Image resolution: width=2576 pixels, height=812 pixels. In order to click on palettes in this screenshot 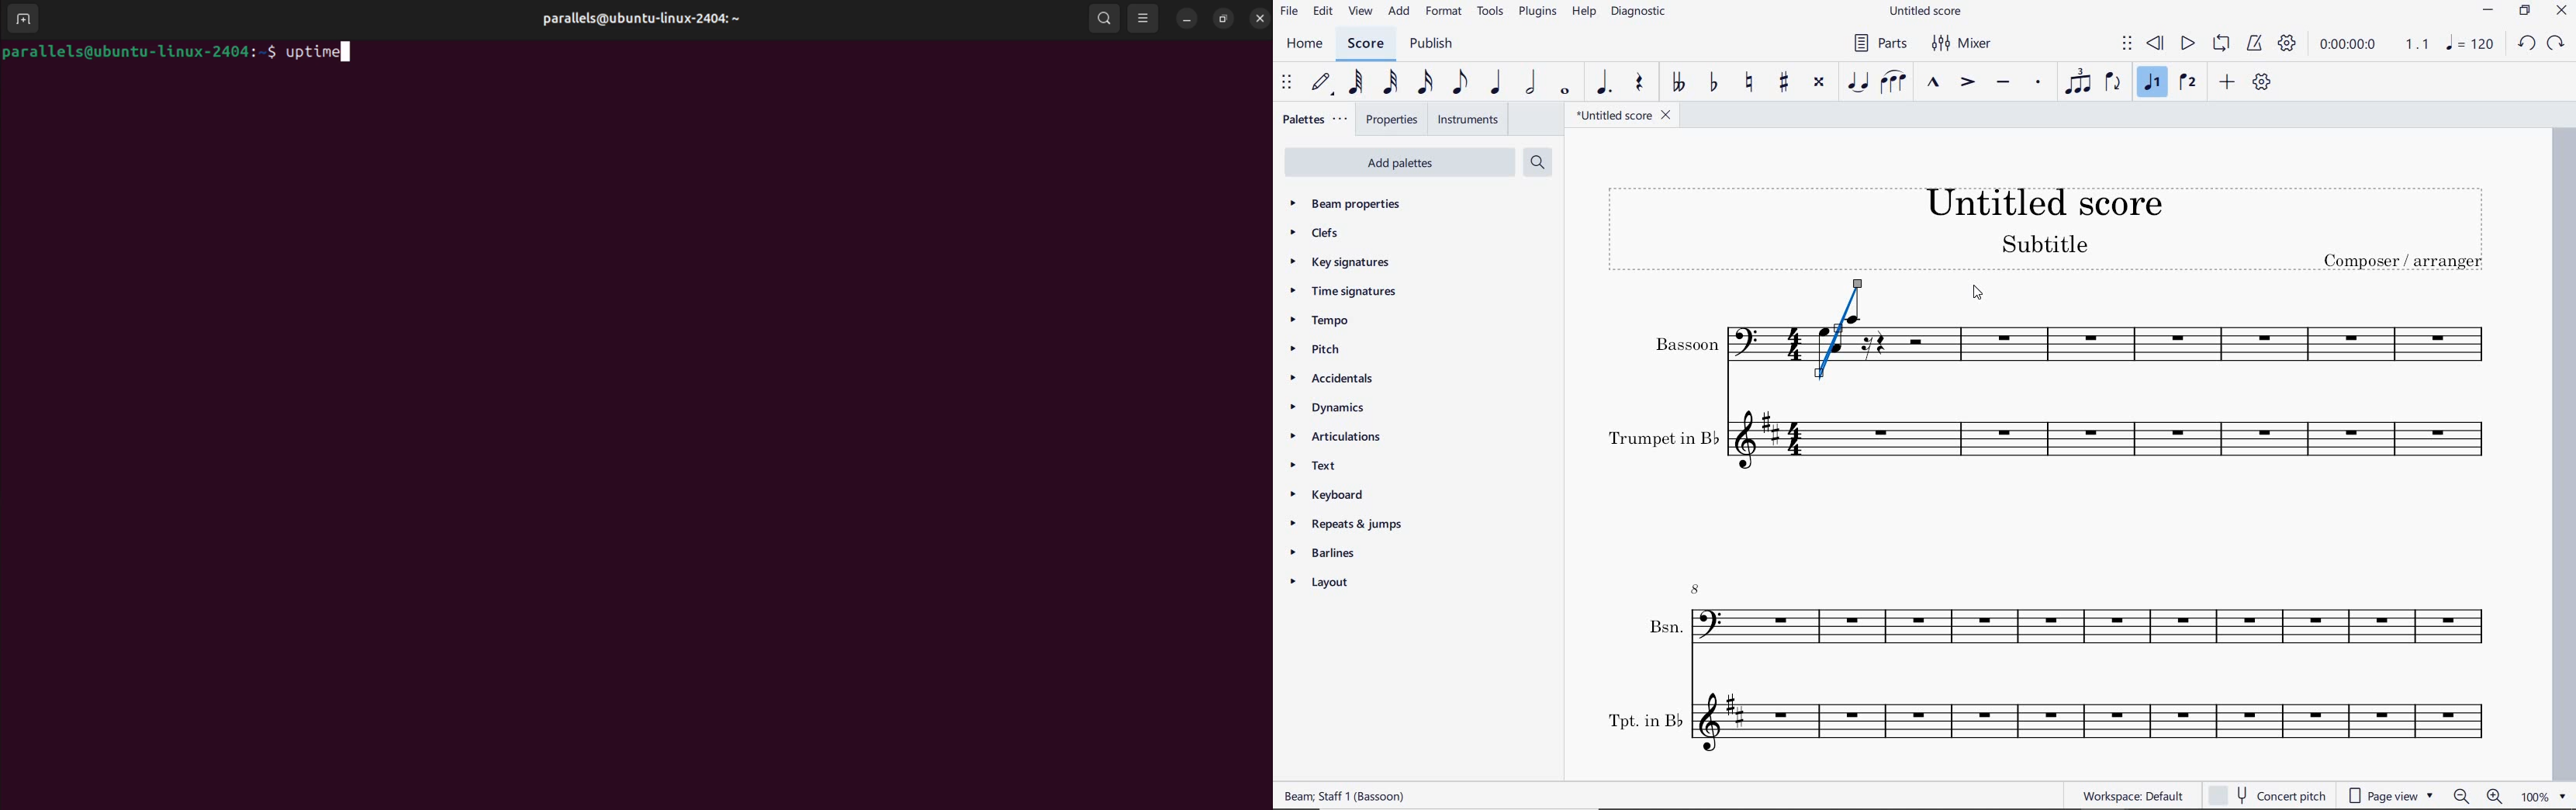, I will do `click(1314, 119)`.